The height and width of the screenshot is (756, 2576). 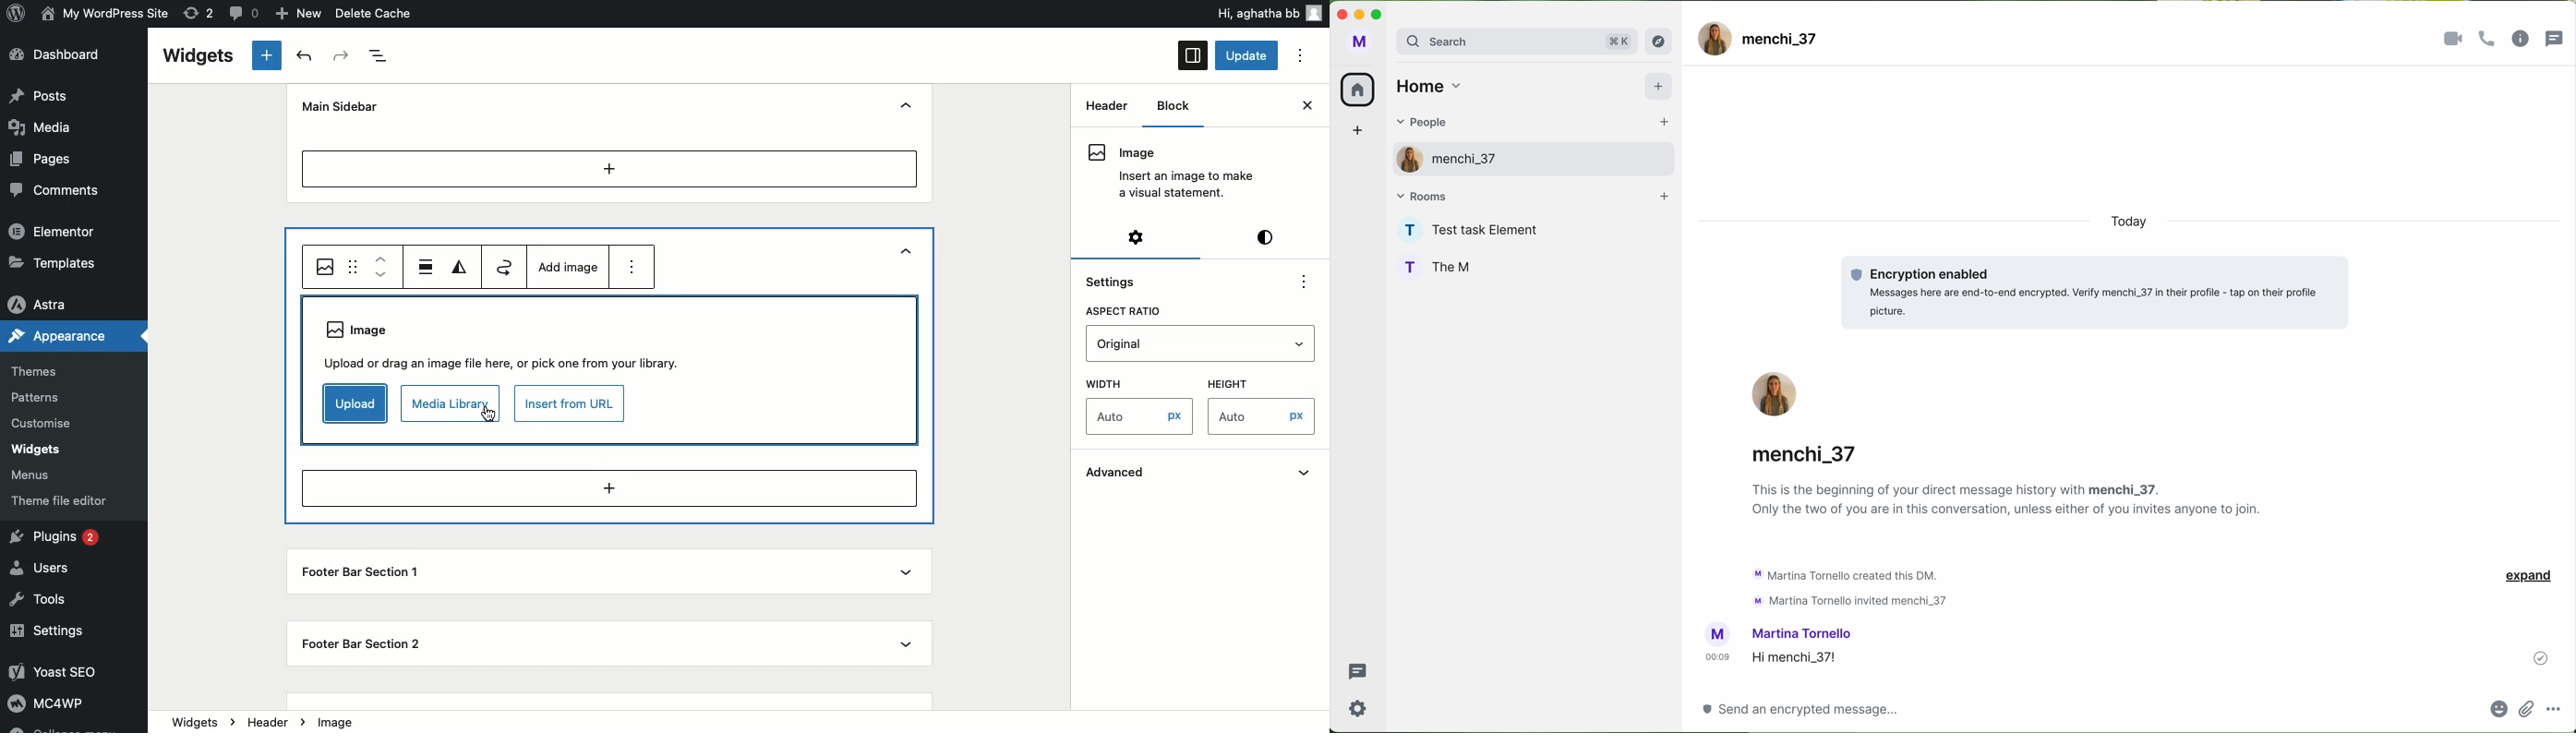 What do you see at coordinates (39, 426) in the screenshot?
I see `Customise` at bounding box center [39, 426].